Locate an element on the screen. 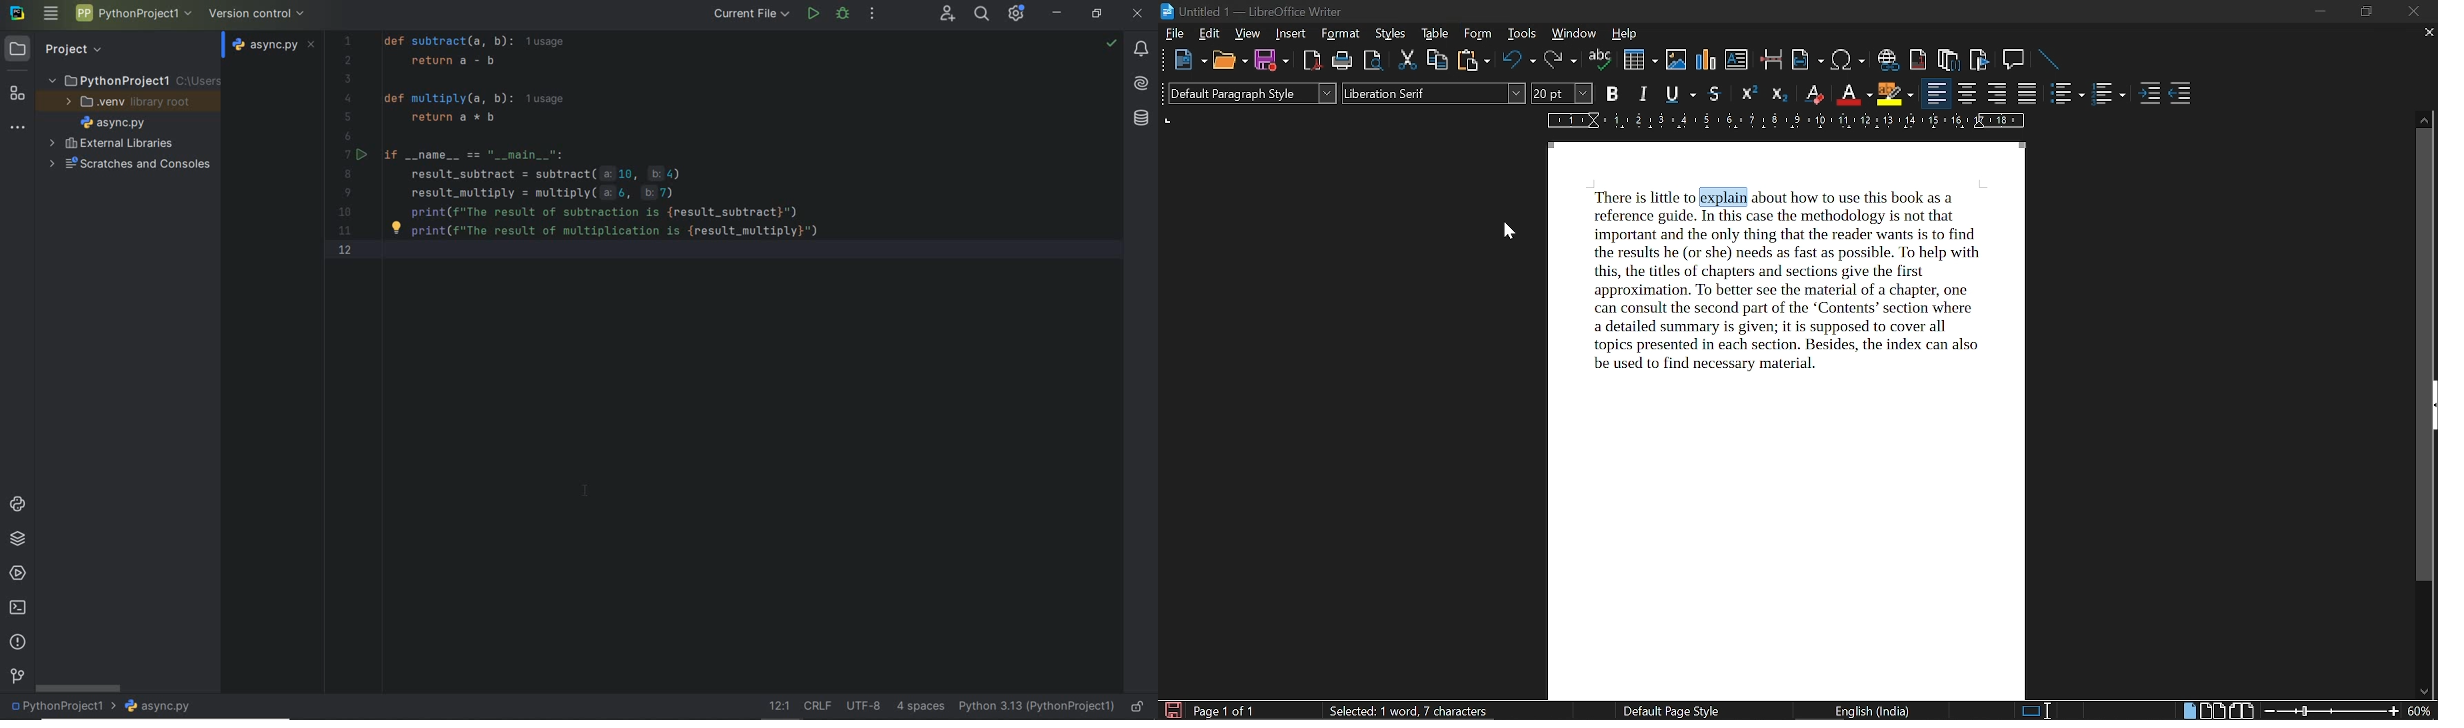  new is located at coordinates (1188, 60).